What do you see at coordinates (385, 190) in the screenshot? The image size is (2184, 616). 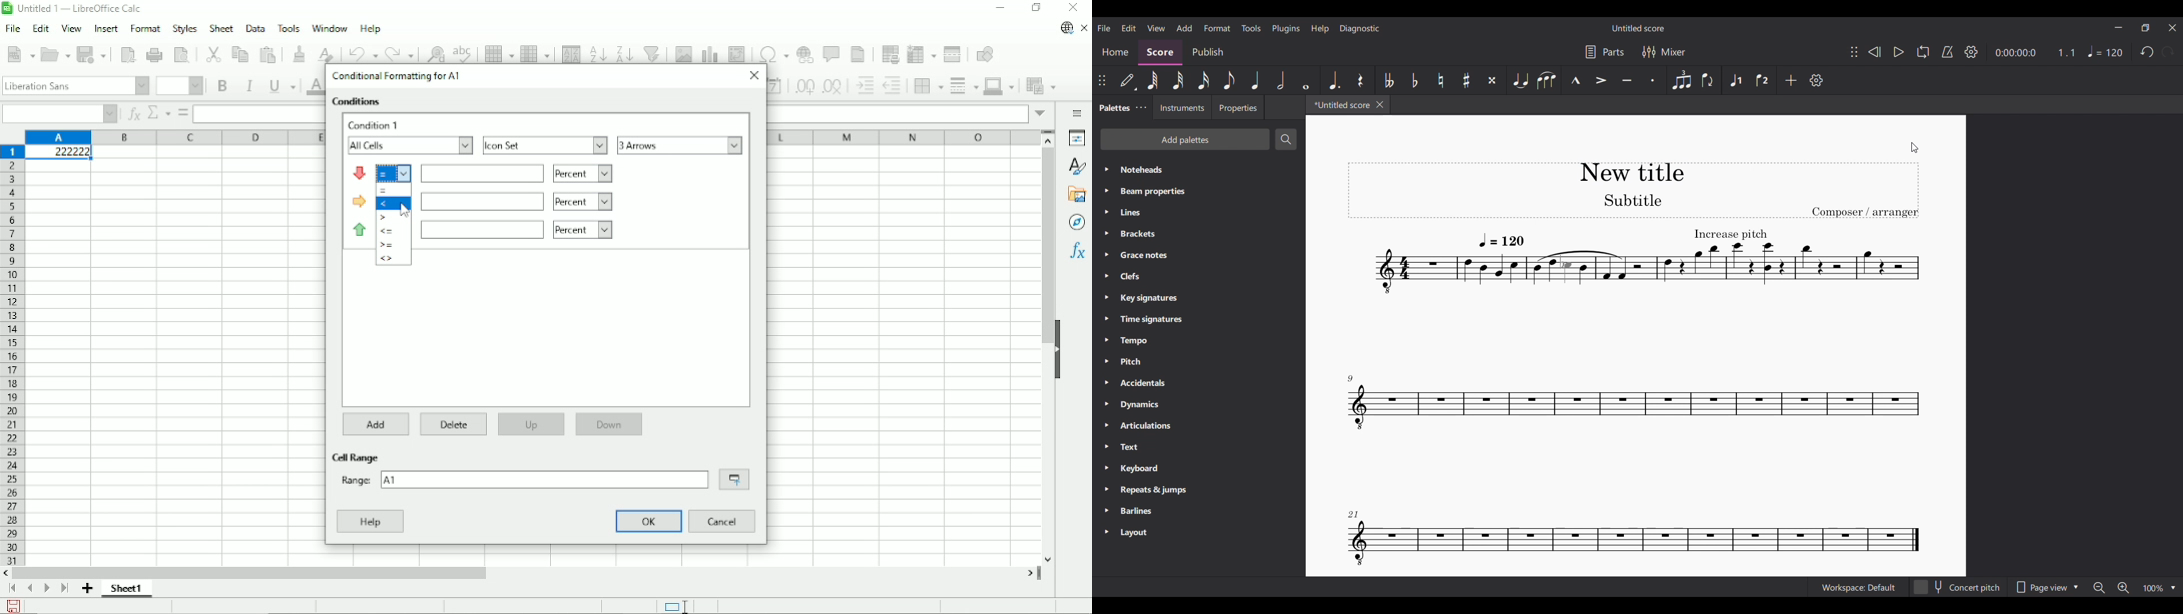 I see `=` at bounding box center [385, 190].